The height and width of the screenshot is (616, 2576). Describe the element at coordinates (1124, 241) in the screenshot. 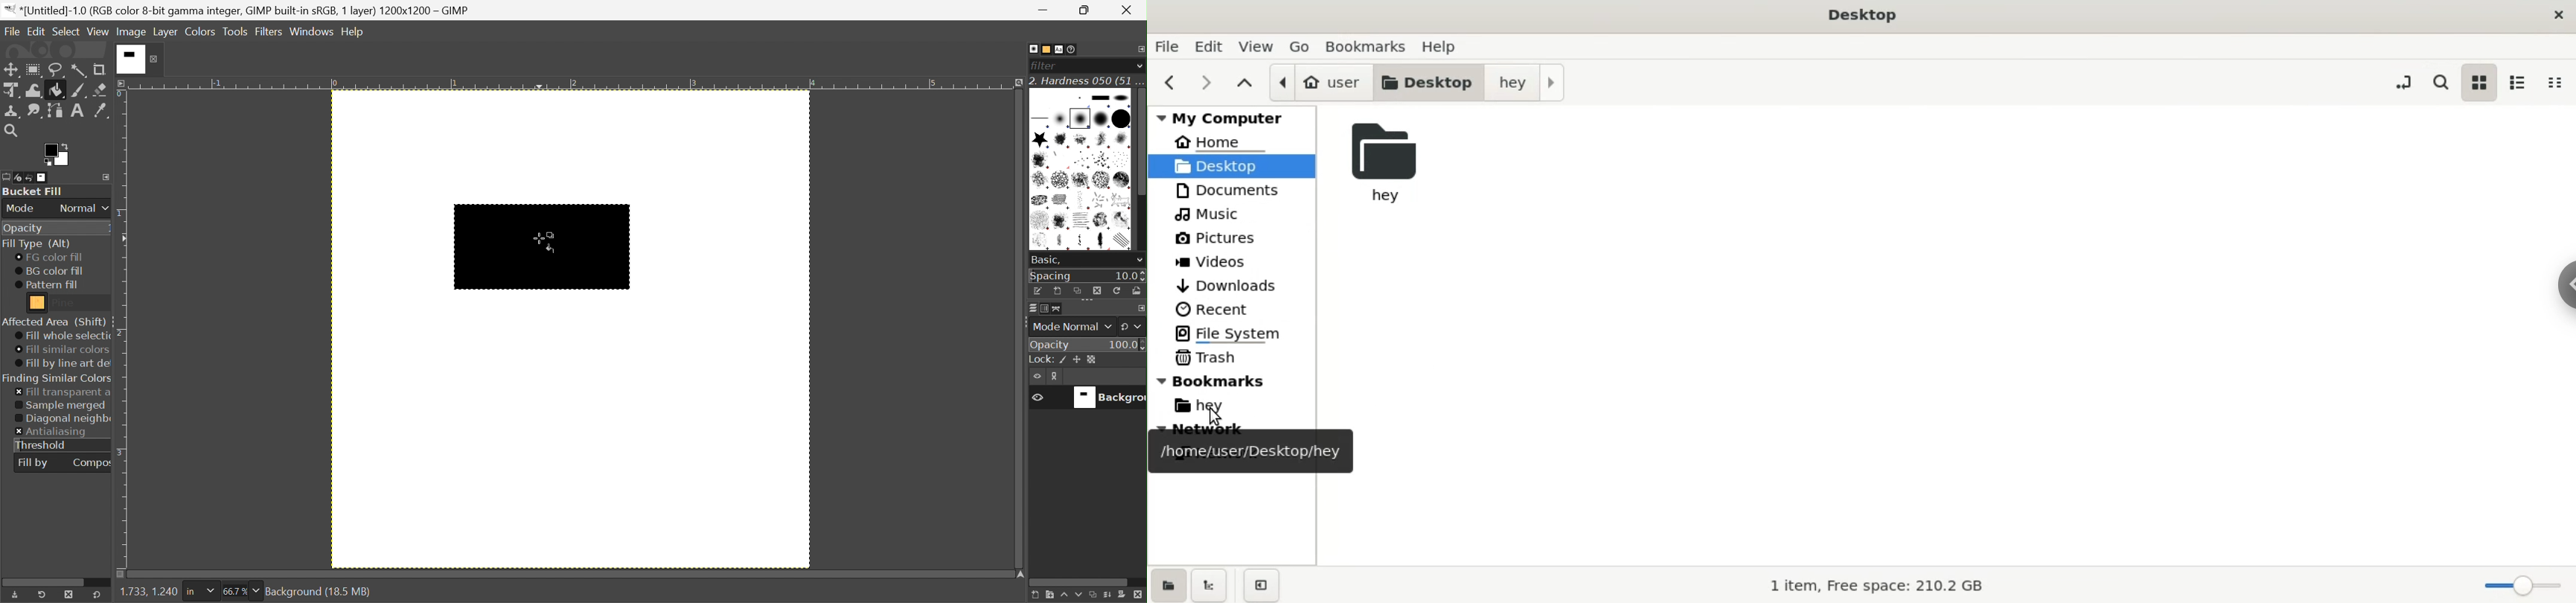

I see `Pencil Scratch` at that location.